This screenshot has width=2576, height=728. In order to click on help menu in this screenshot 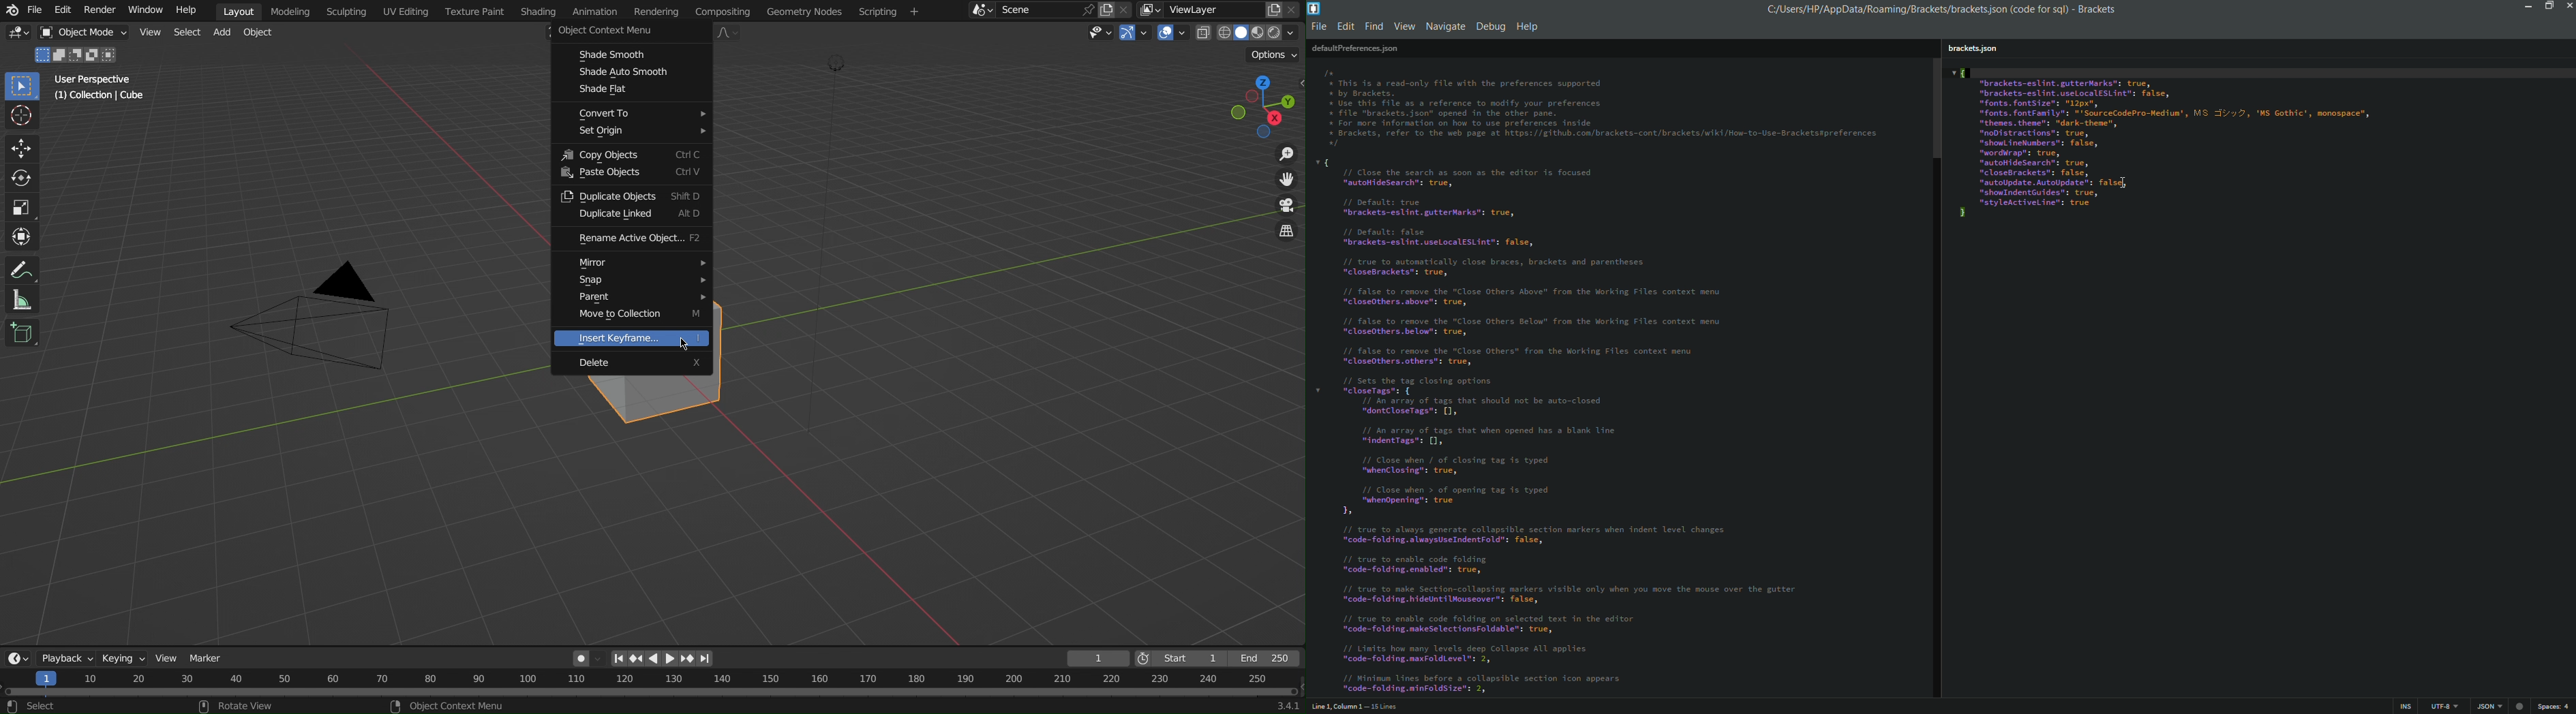, I will do `click(1528, 26)`.